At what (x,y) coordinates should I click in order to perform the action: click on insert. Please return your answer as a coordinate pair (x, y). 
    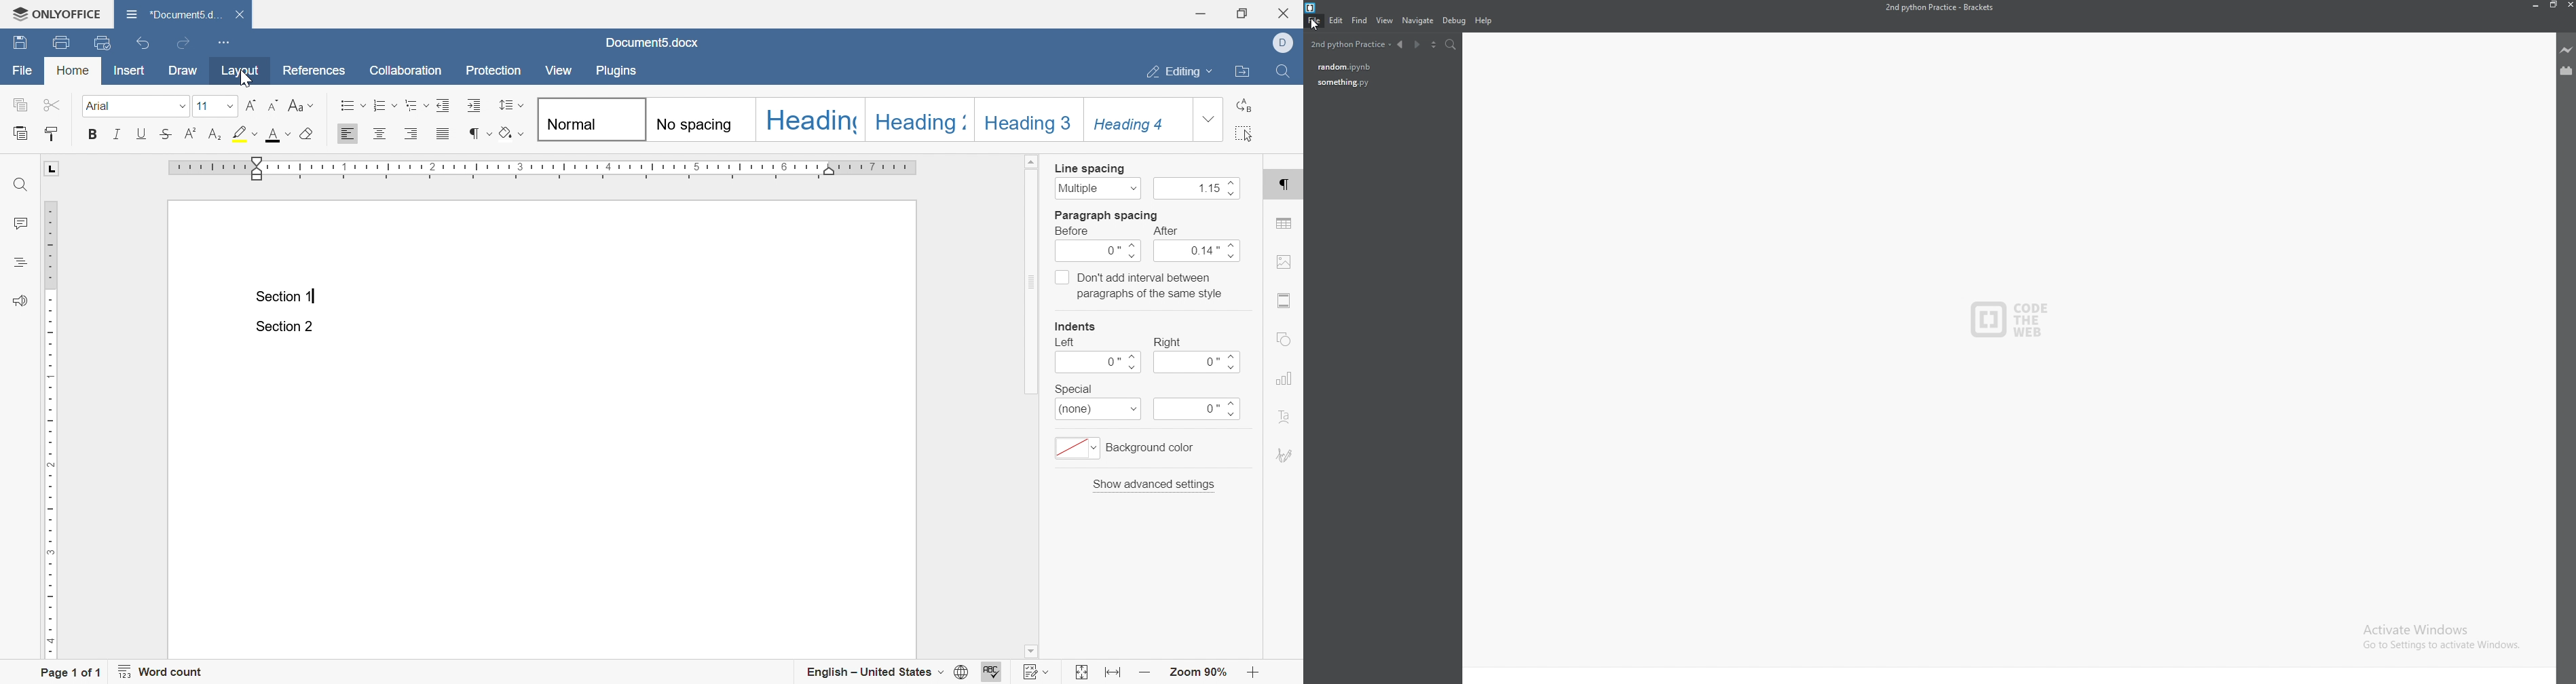
    Looking at the image, I should click on (130, 71).